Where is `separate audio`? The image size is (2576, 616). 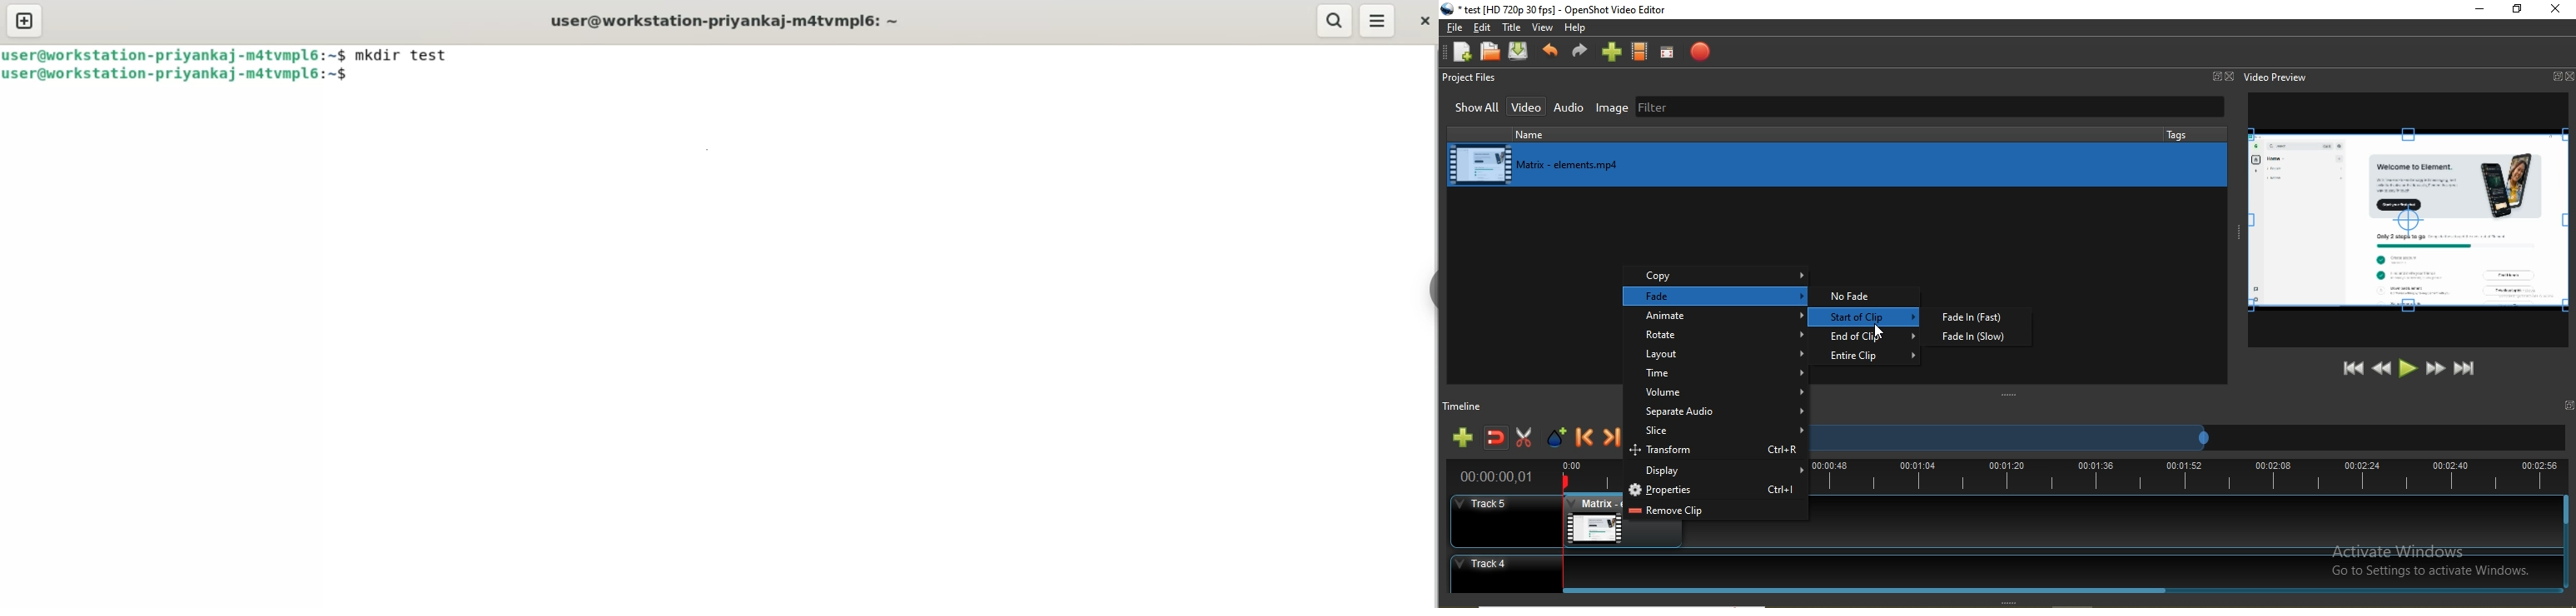 separate audio is located at coordinates (1716, 414).